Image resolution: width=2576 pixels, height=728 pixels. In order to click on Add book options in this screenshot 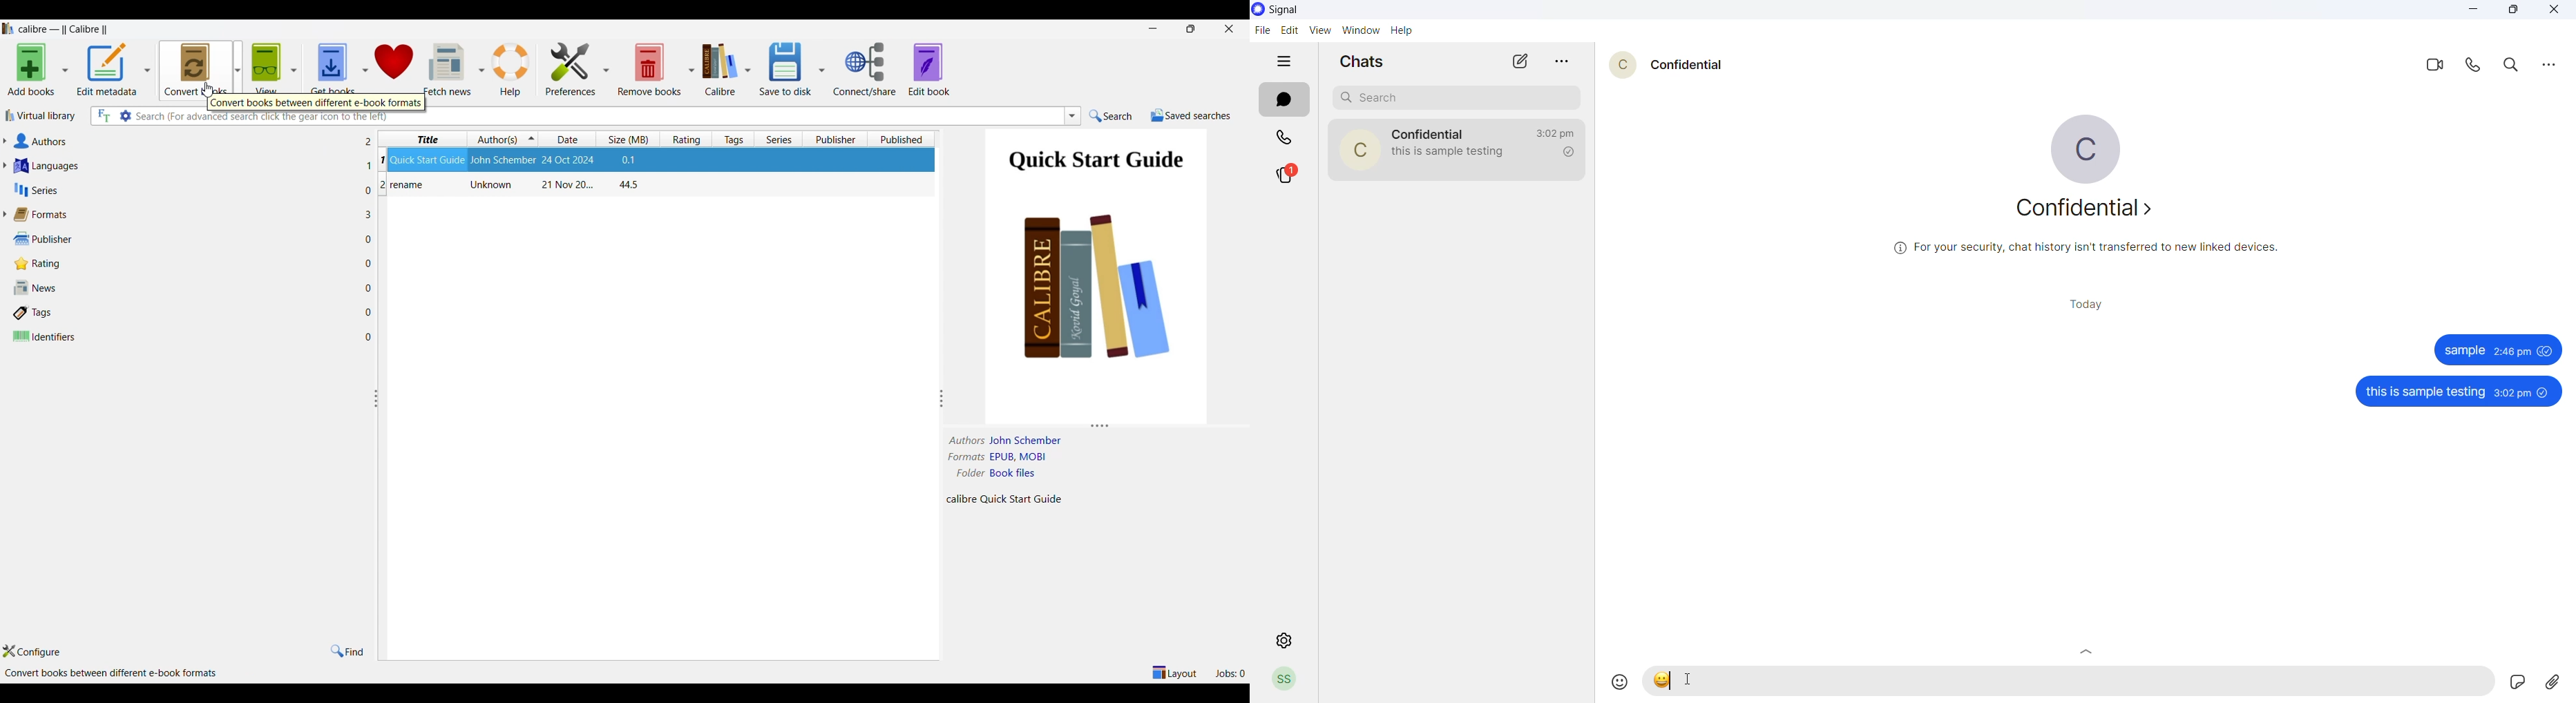, I will do `click(64, 70)`.